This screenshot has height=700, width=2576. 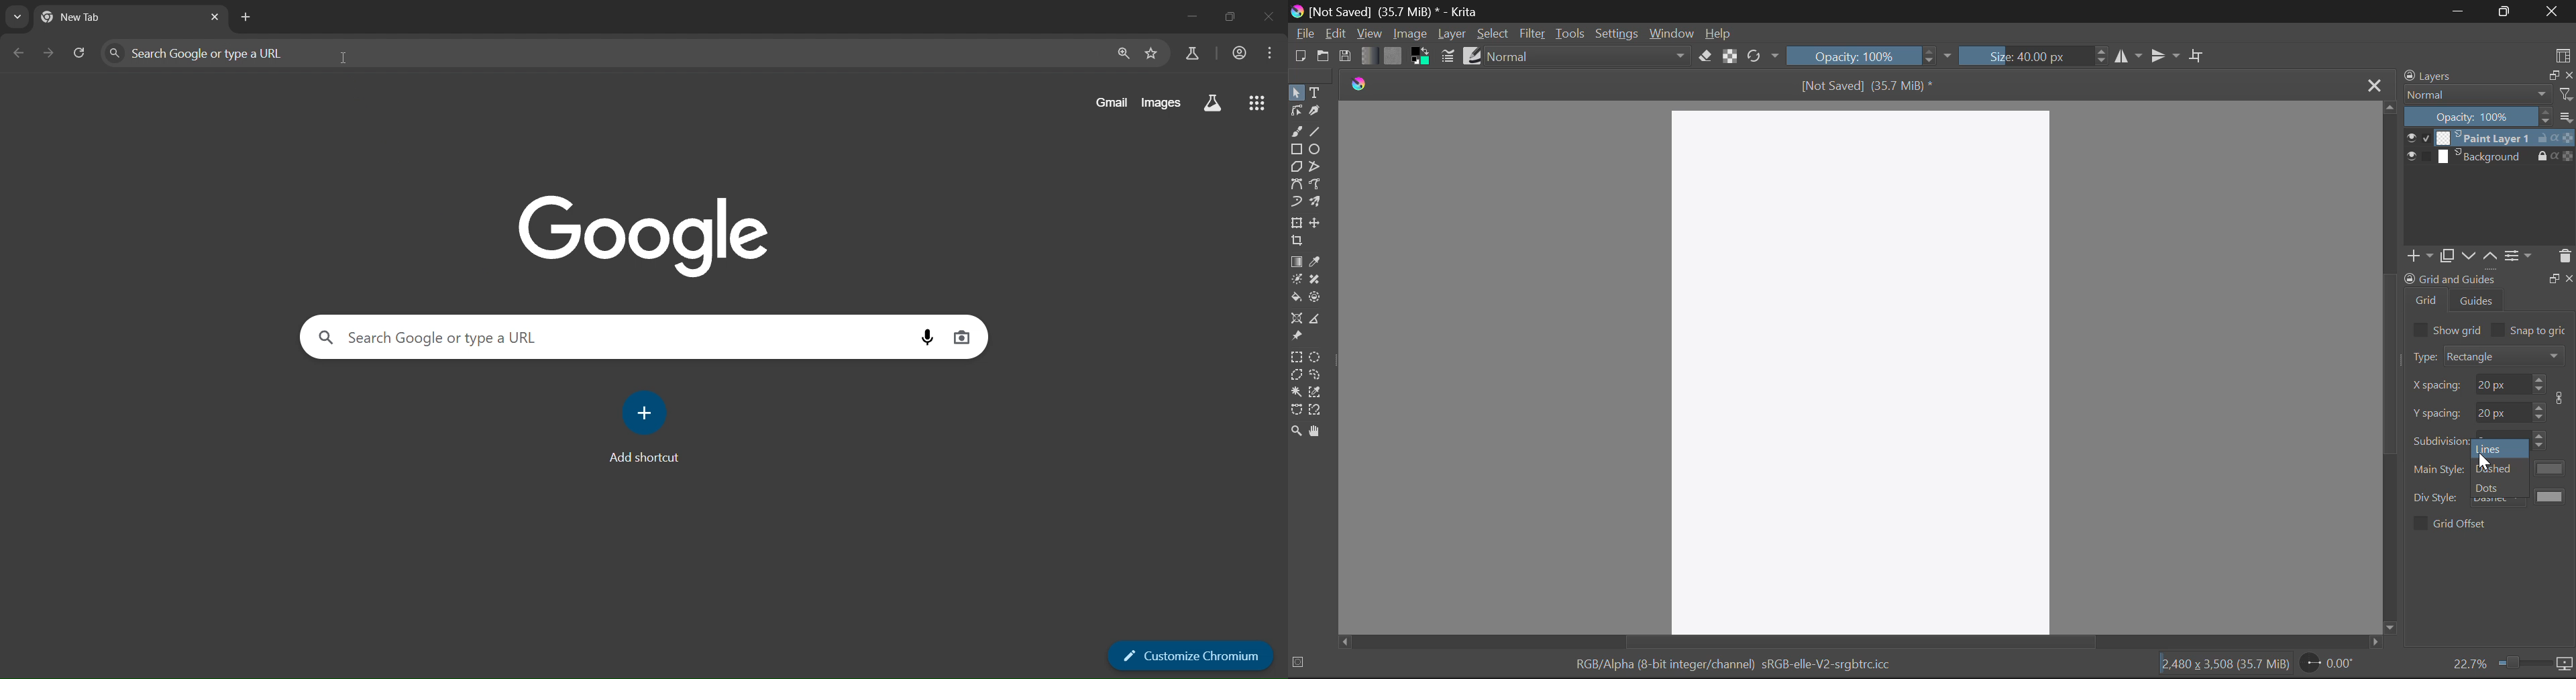 I want to click on checkbox, so click(x=2498, y=329).